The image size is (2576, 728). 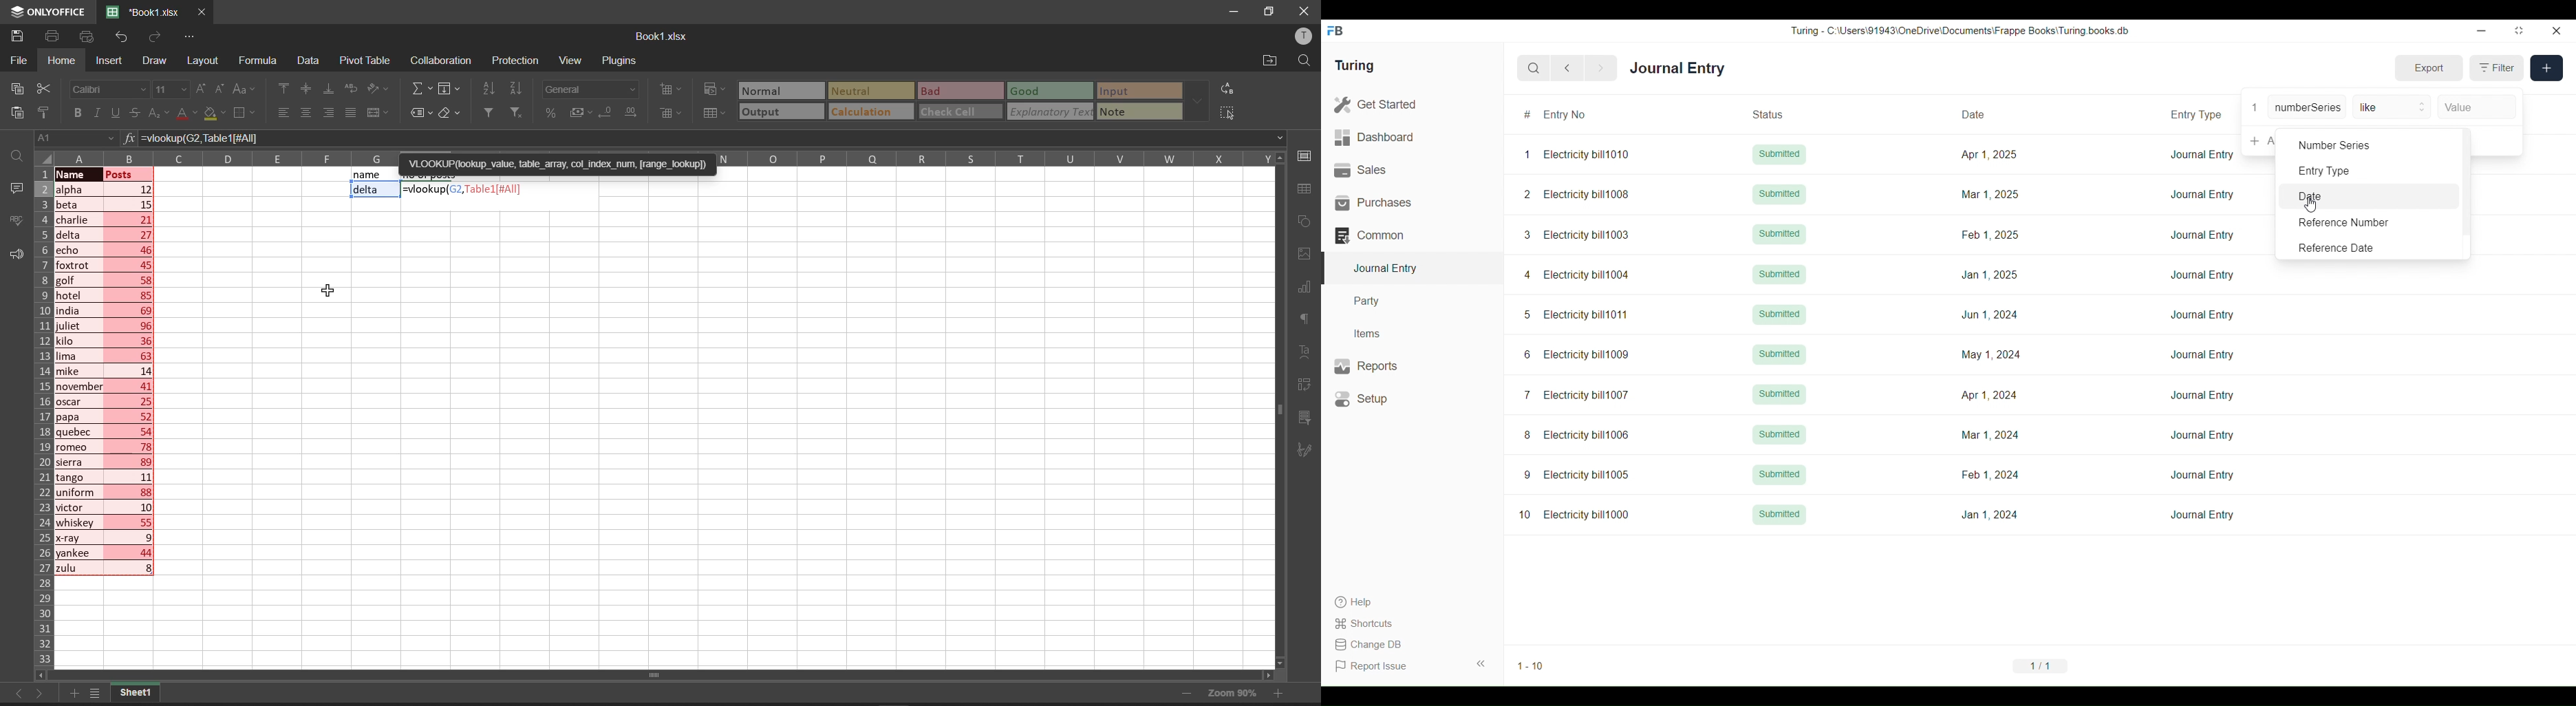 I want to click on 5 Electricity bill1011, so click(x=1575, y=315).